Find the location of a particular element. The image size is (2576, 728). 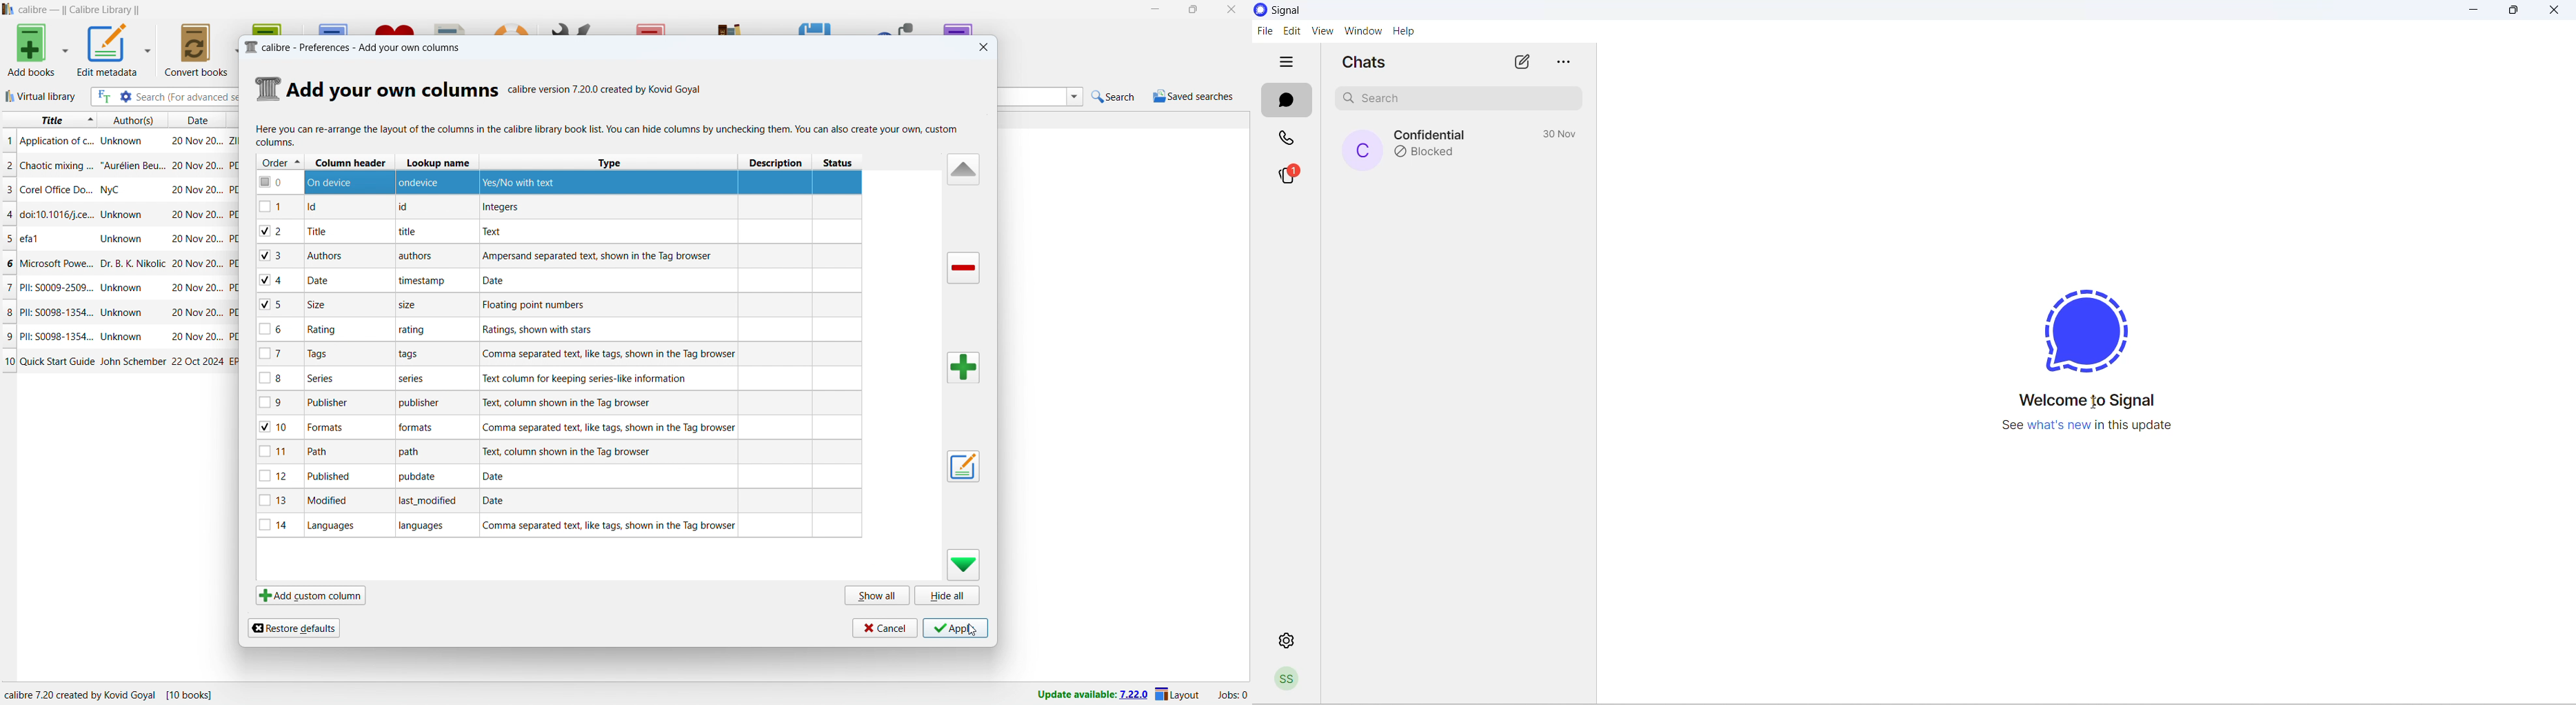

rating is located at coordinates (327, 330).